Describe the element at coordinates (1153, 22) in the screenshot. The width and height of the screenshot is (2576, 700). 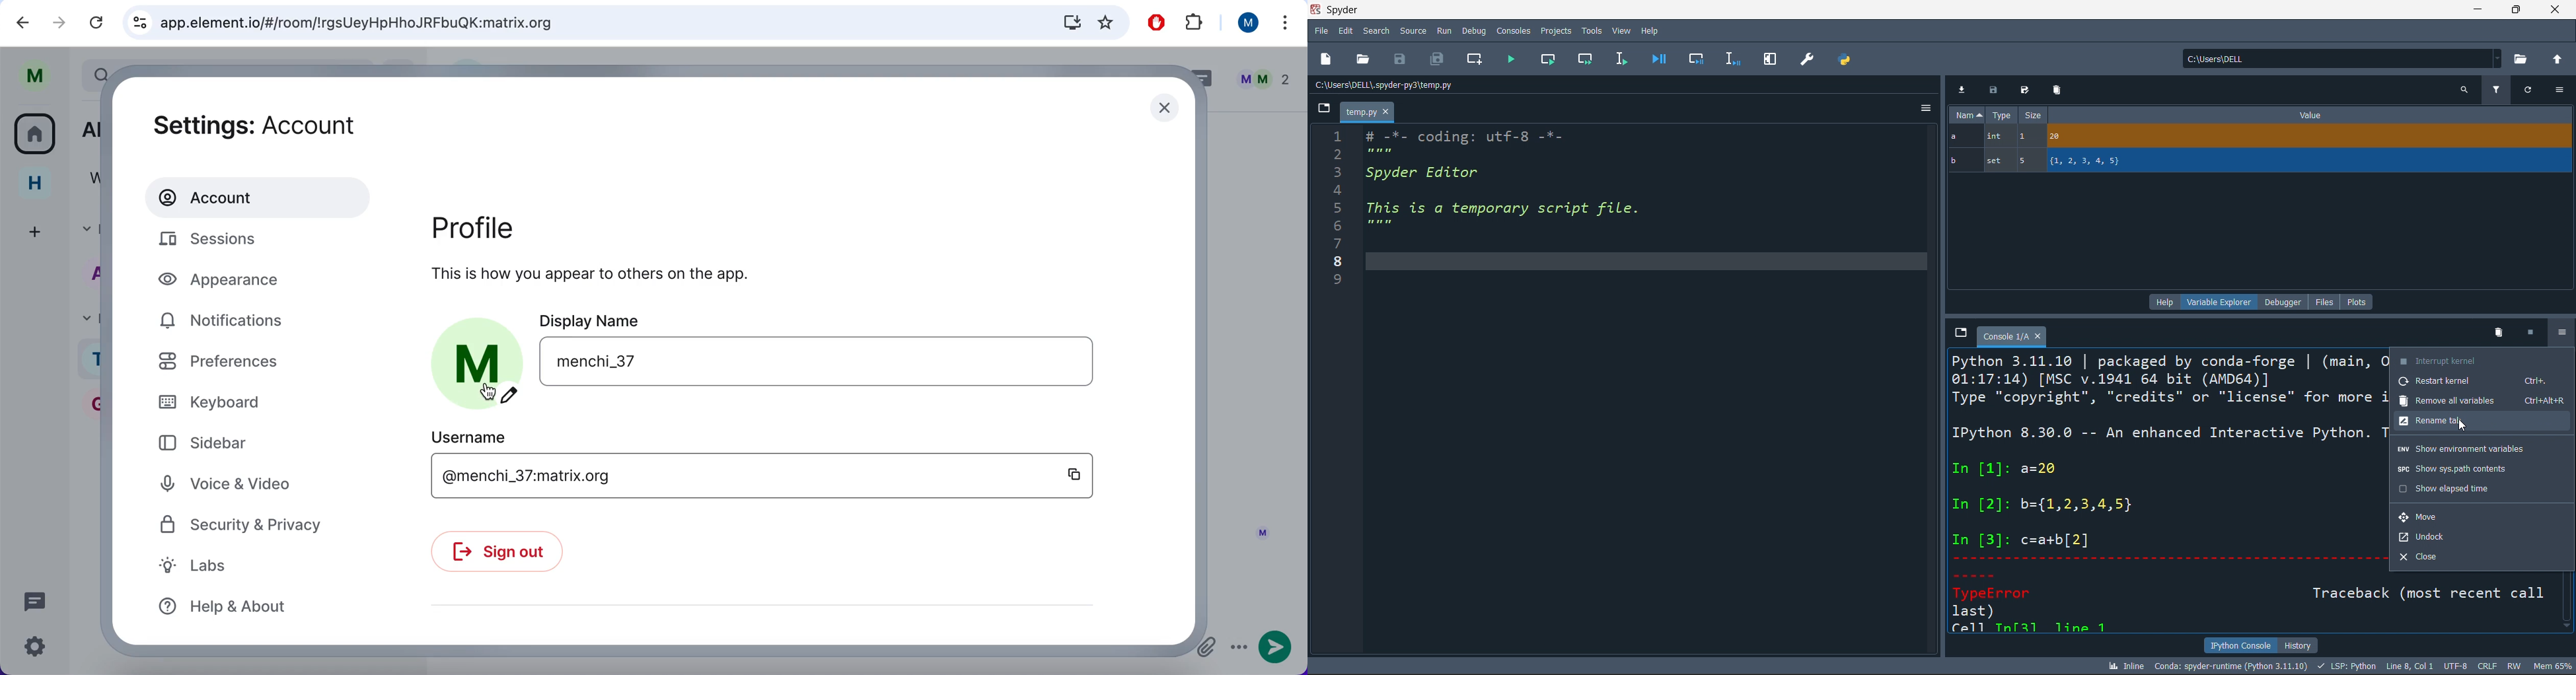
I see `ad block` at that location.